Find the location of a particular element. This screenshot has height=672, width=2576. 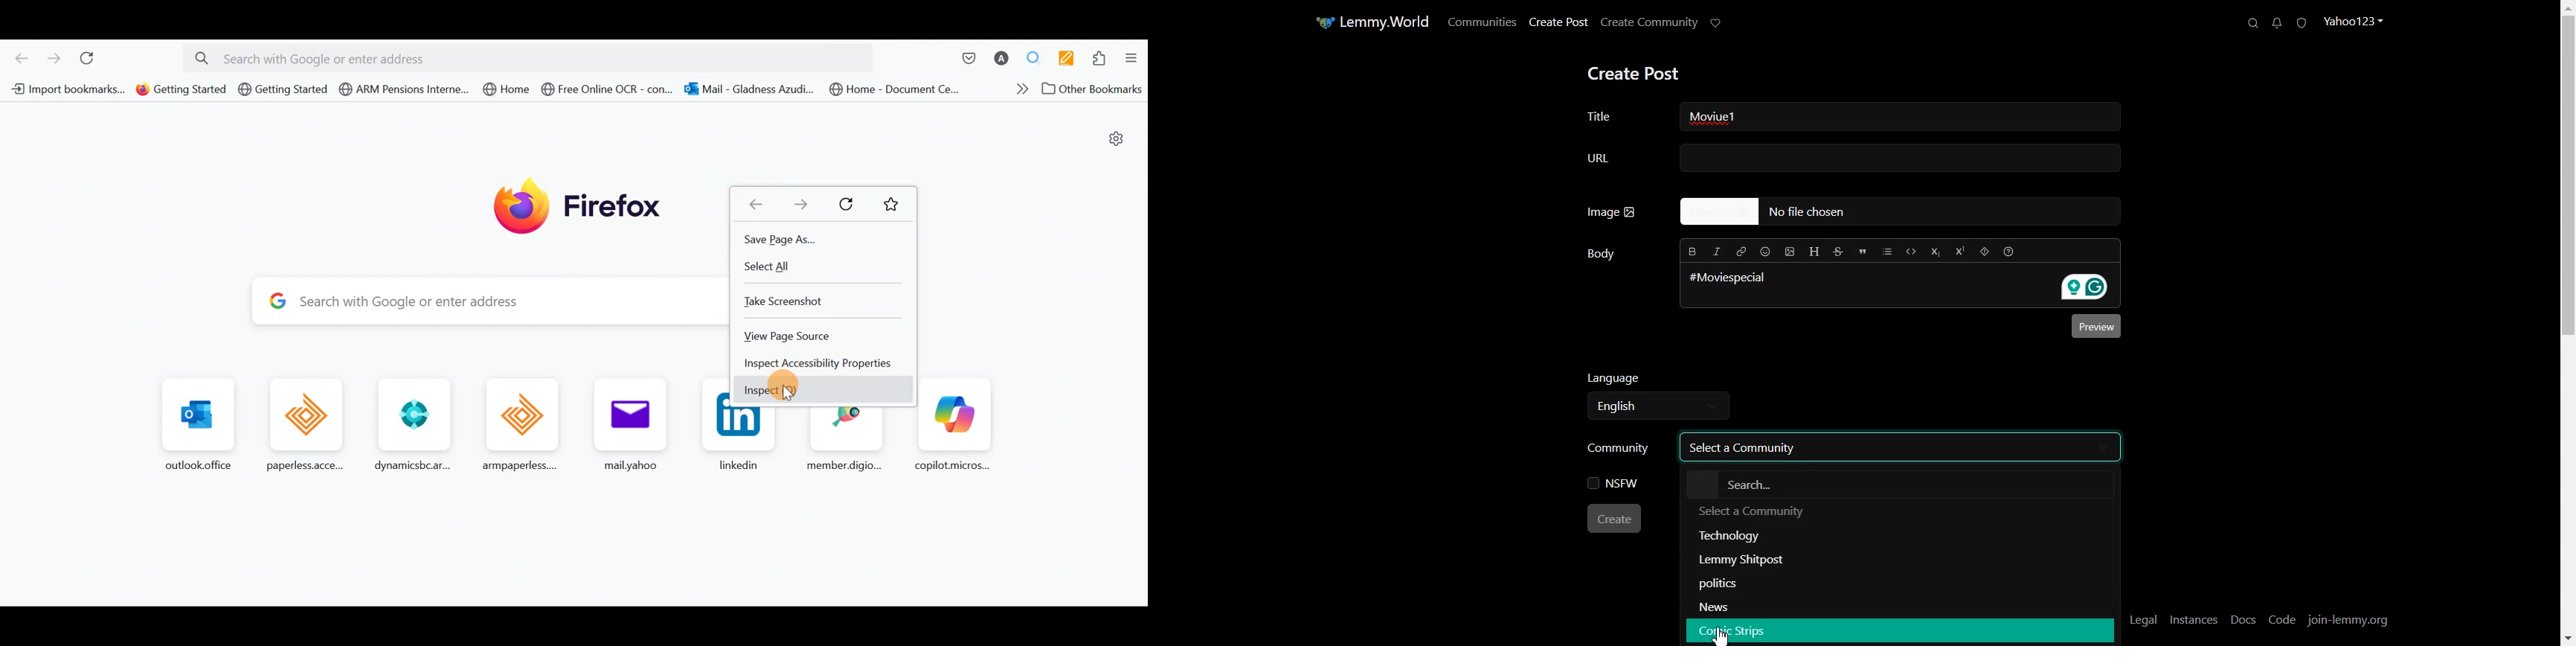

Show more bookmarks is located at coordinates (1018, 92).